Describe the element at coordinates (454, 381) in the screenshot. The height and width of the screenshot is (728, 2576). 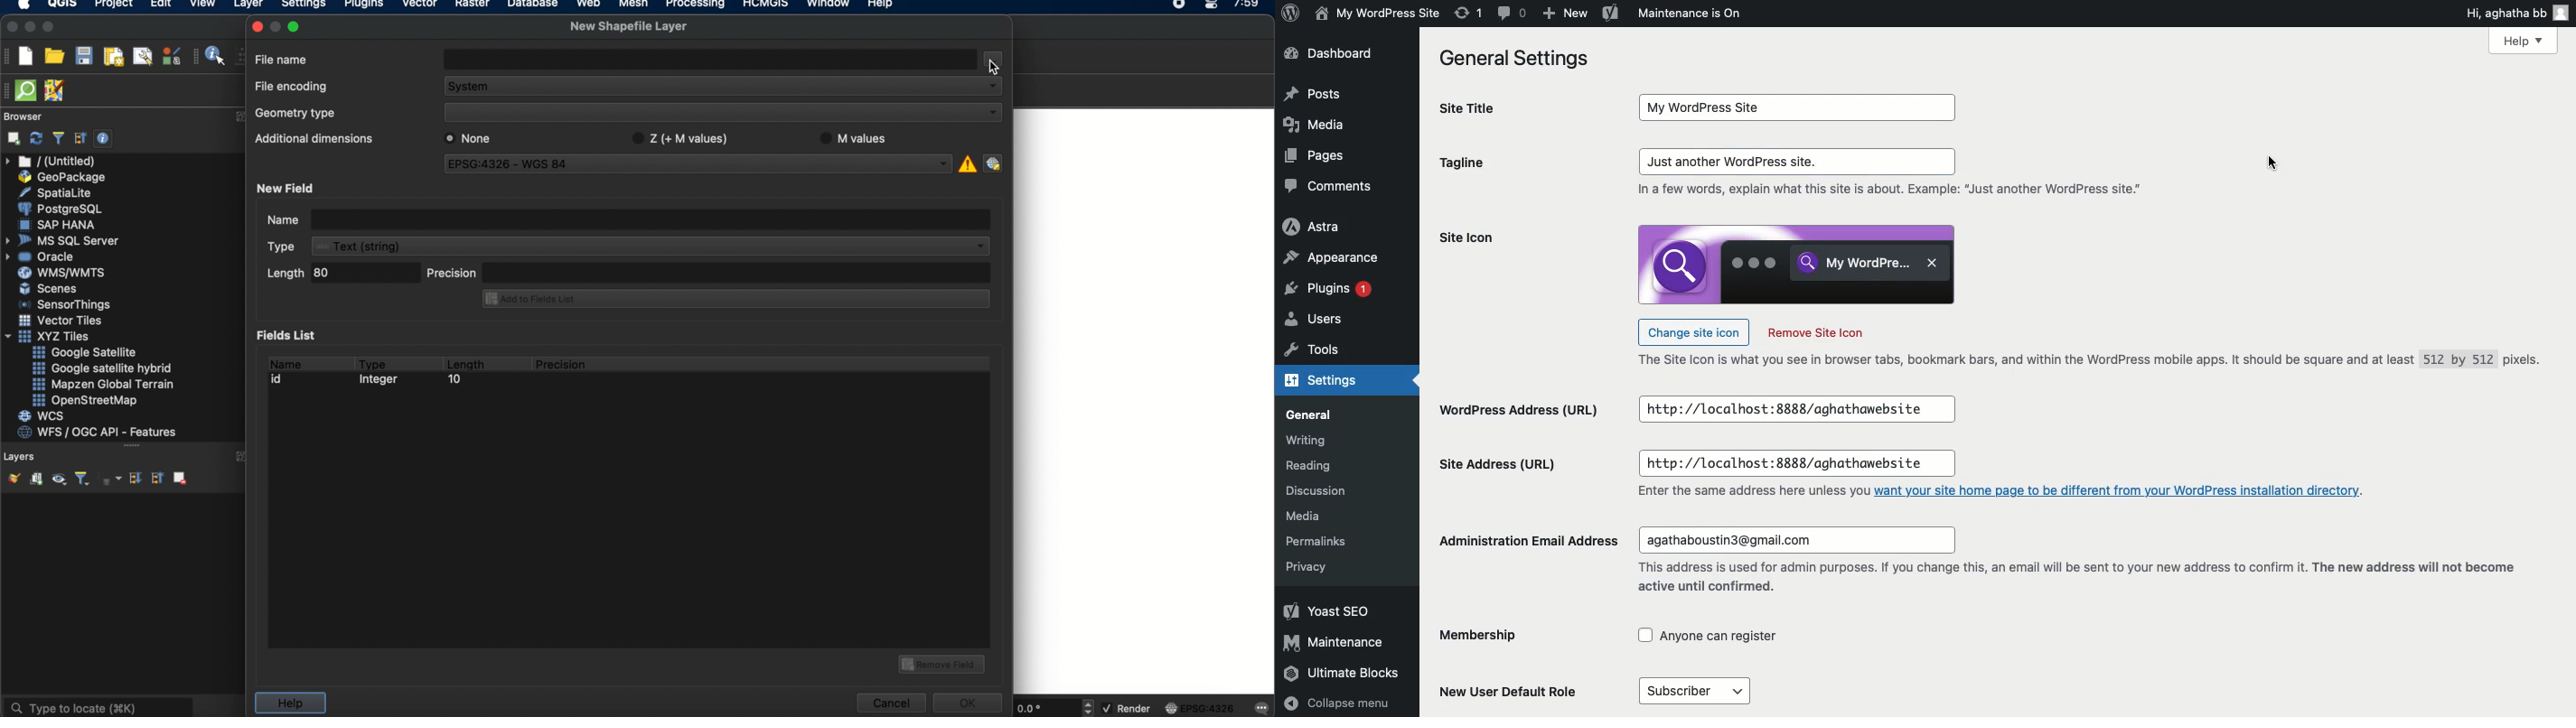
I see `10` at that location.